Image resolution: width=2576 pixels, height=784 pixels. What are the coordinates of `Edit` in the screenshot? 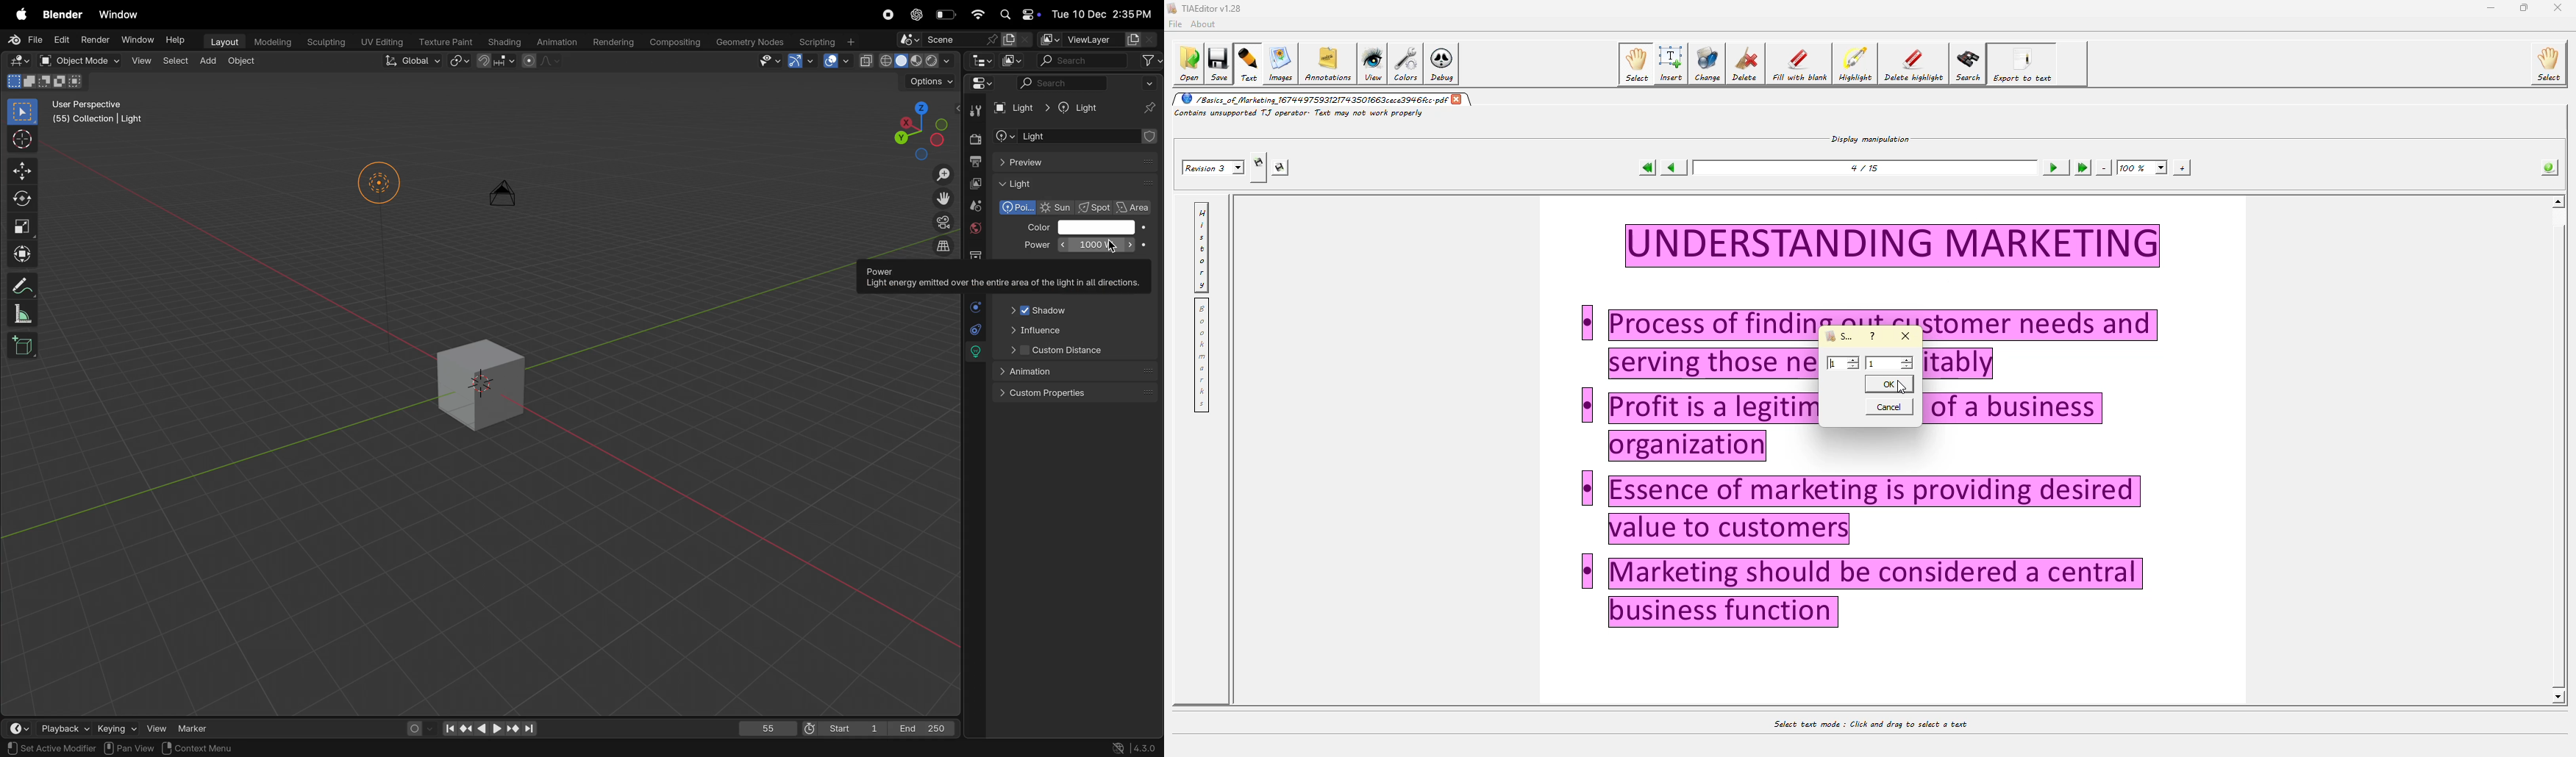 It's located at (61, 40).